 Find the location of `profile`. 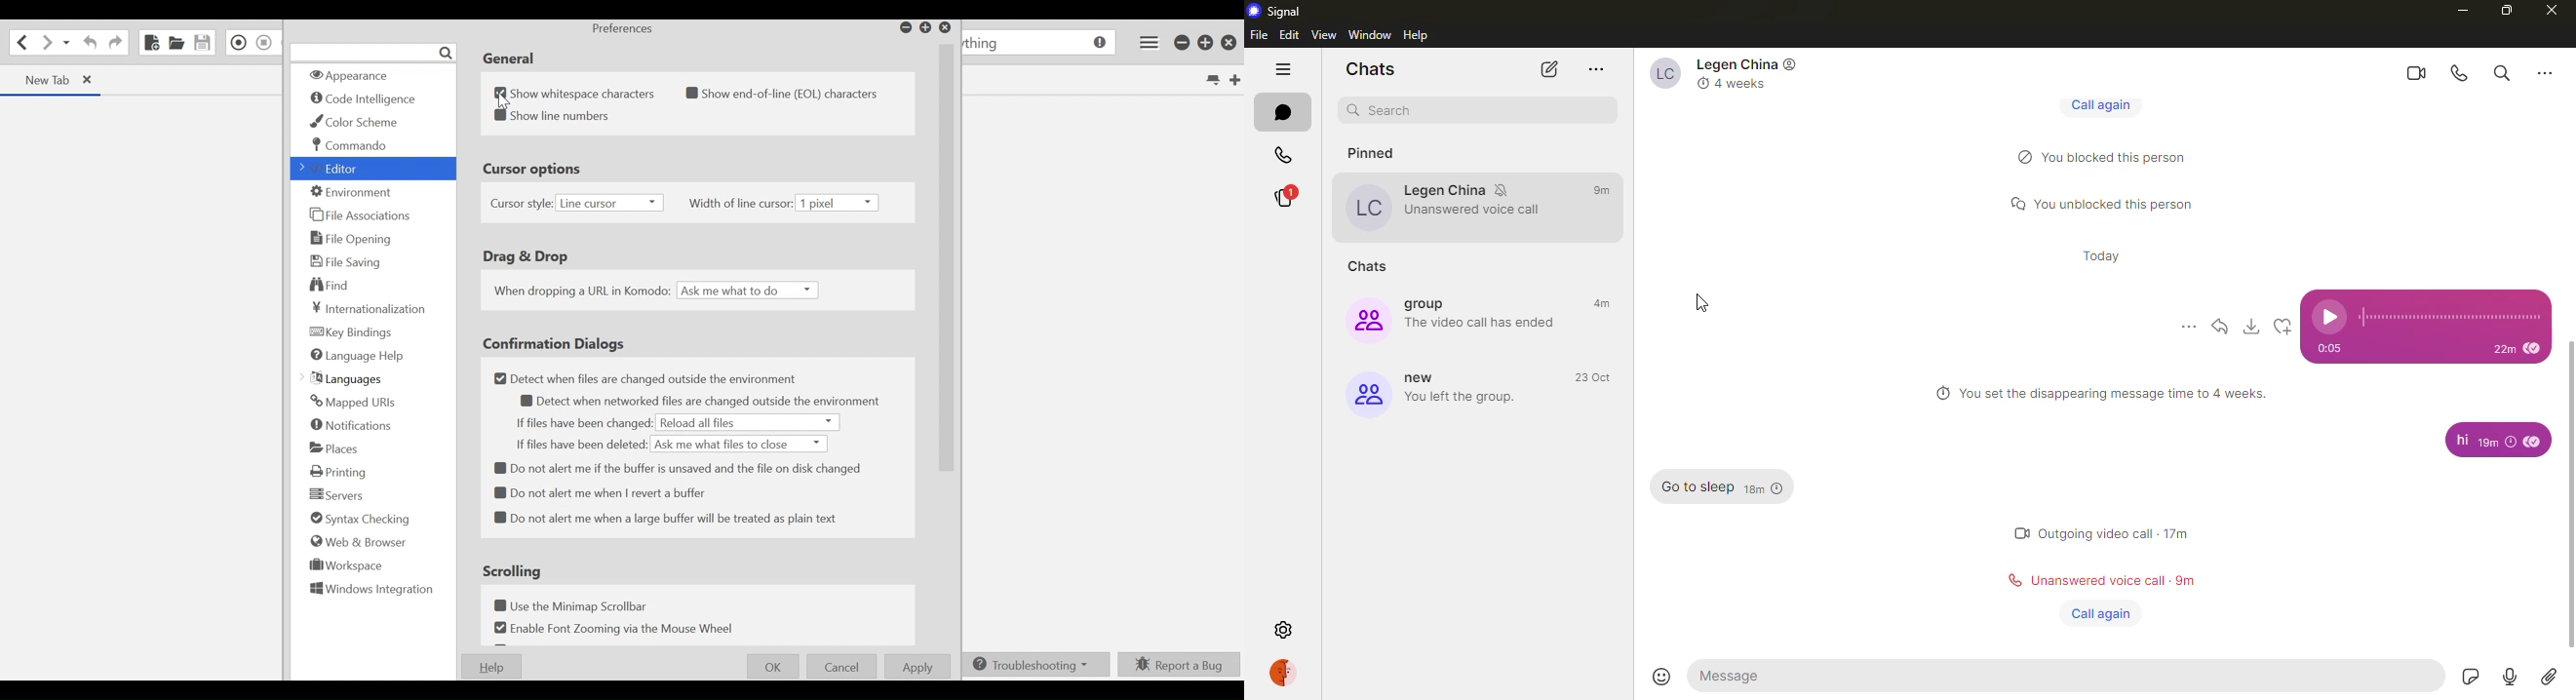

profile is located at coordinates (1285, 674).